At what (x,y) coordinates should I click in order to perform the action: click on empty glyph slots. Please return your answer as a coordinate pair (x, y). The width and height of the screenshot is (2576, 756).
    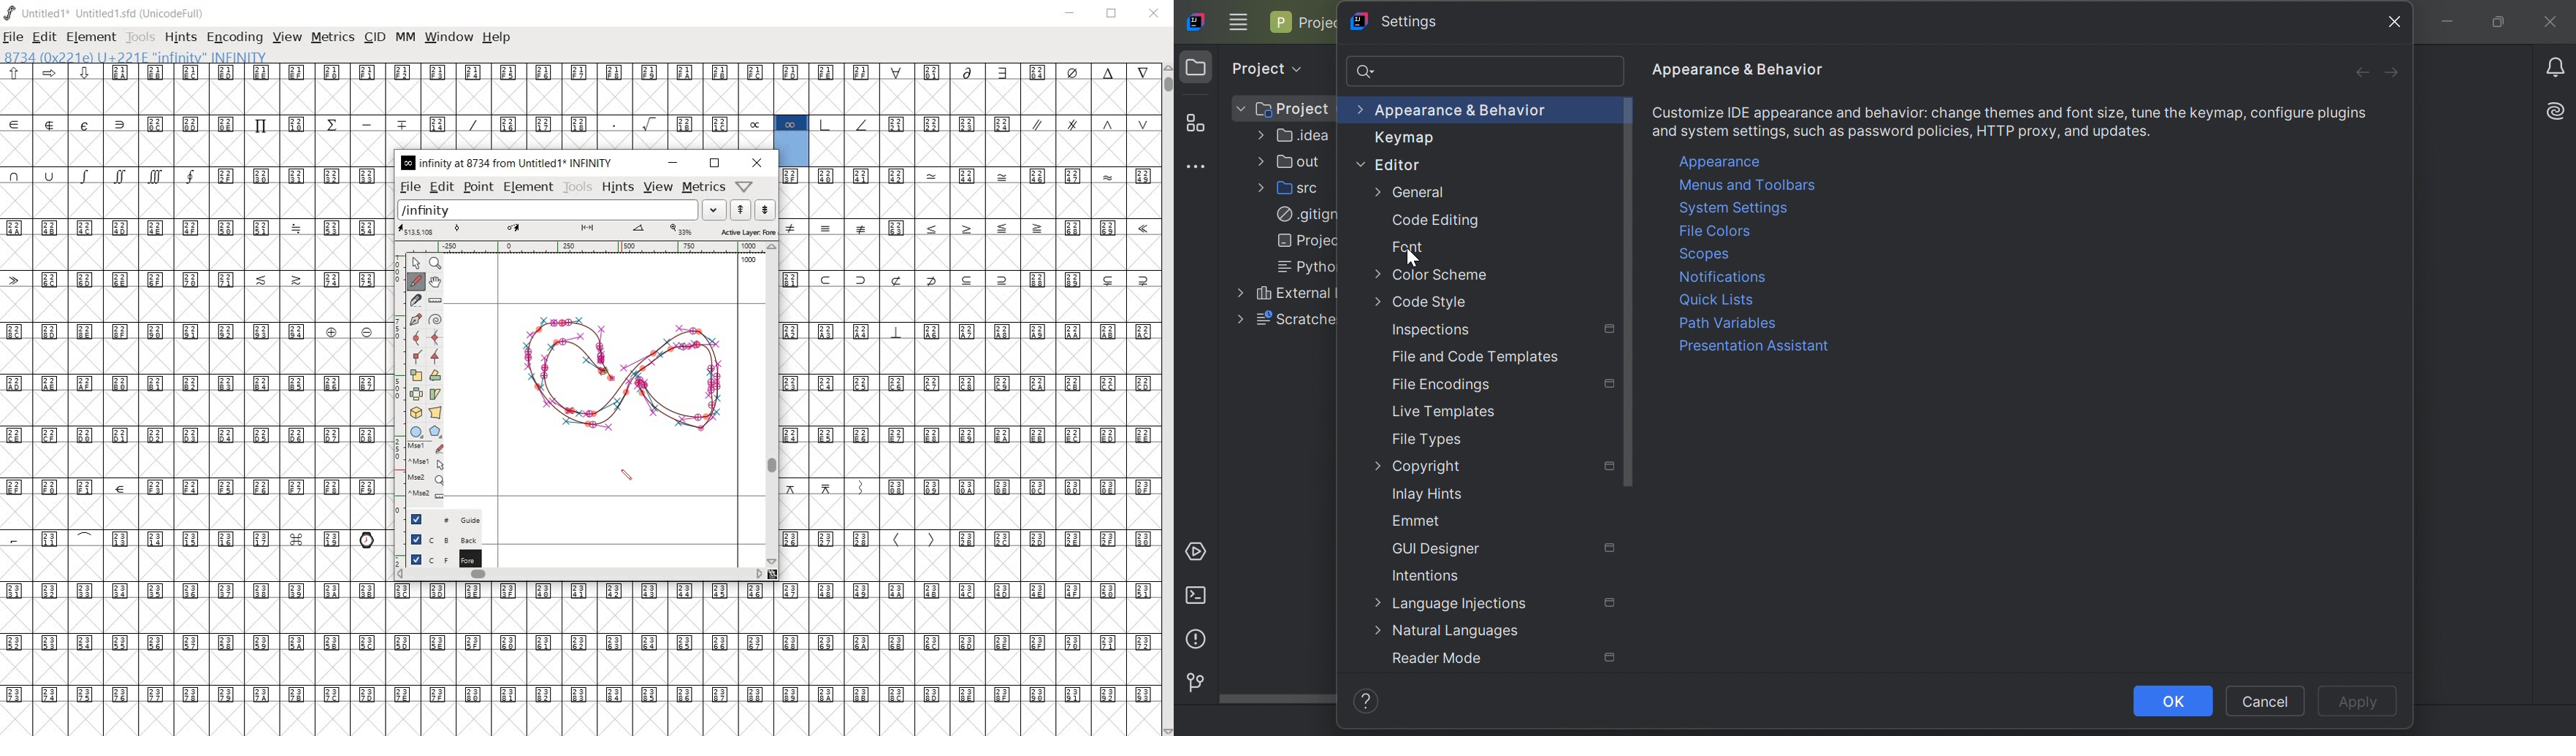
    Looking at the image, I should click on (197, 565).